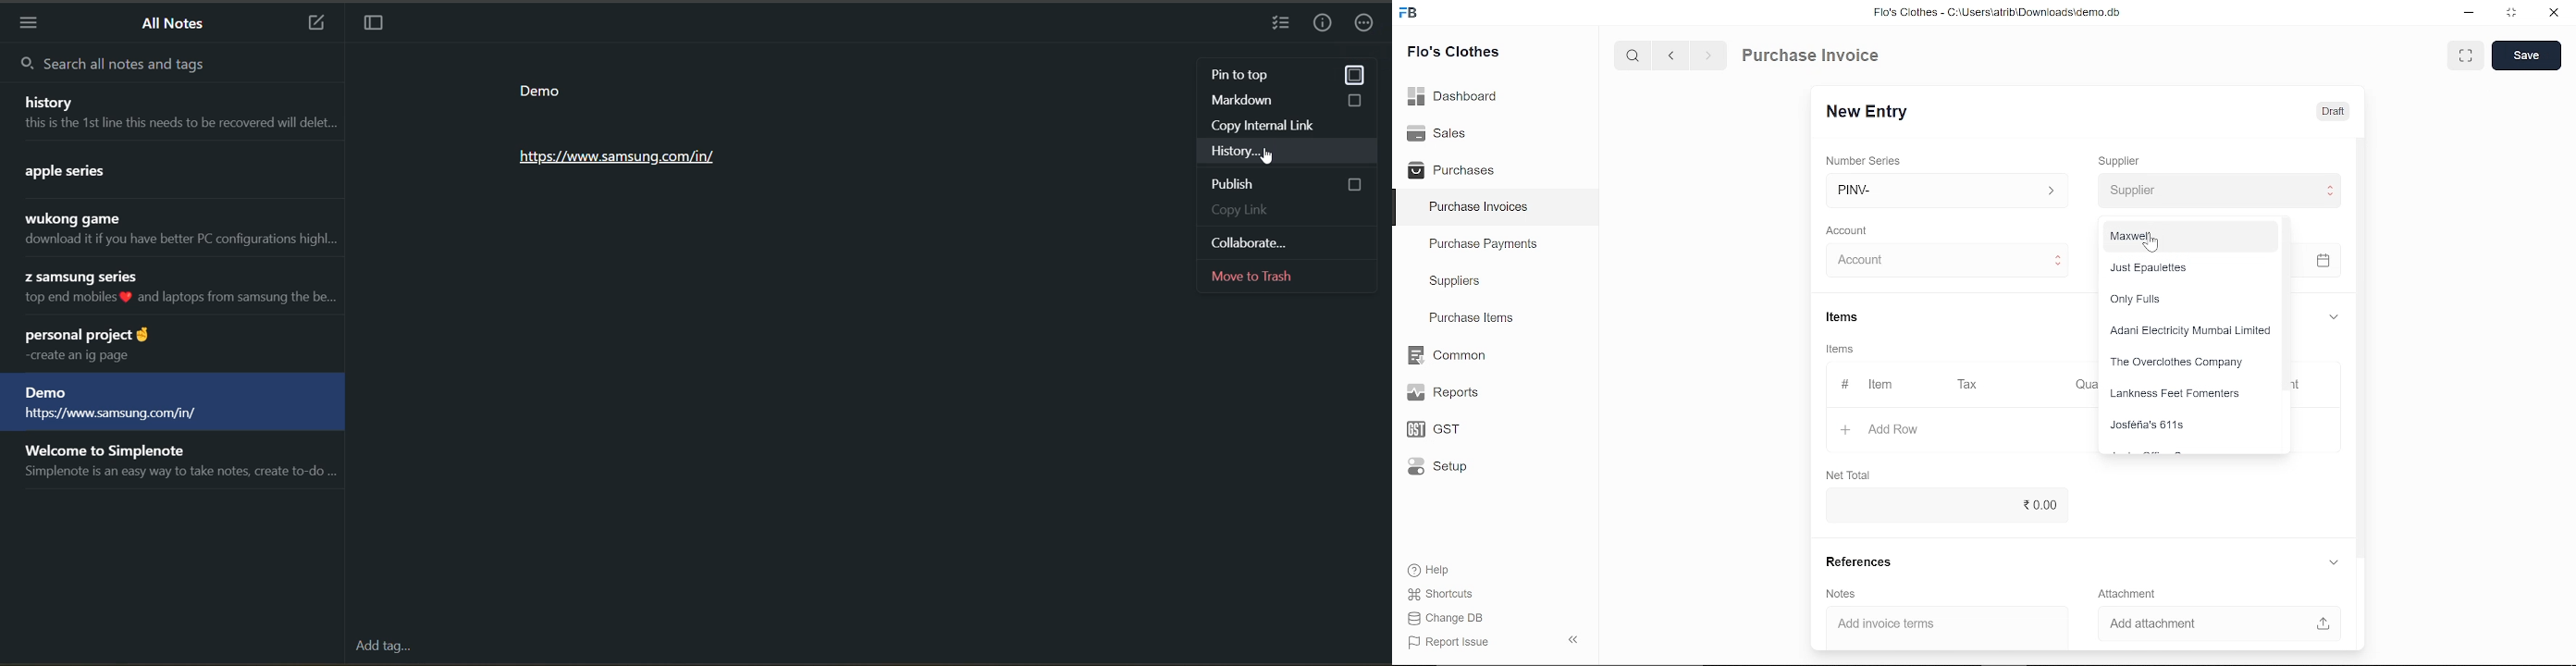  Describe the element at coordinates (1941, 505) in the screenshot. I see `0.00` at that location.